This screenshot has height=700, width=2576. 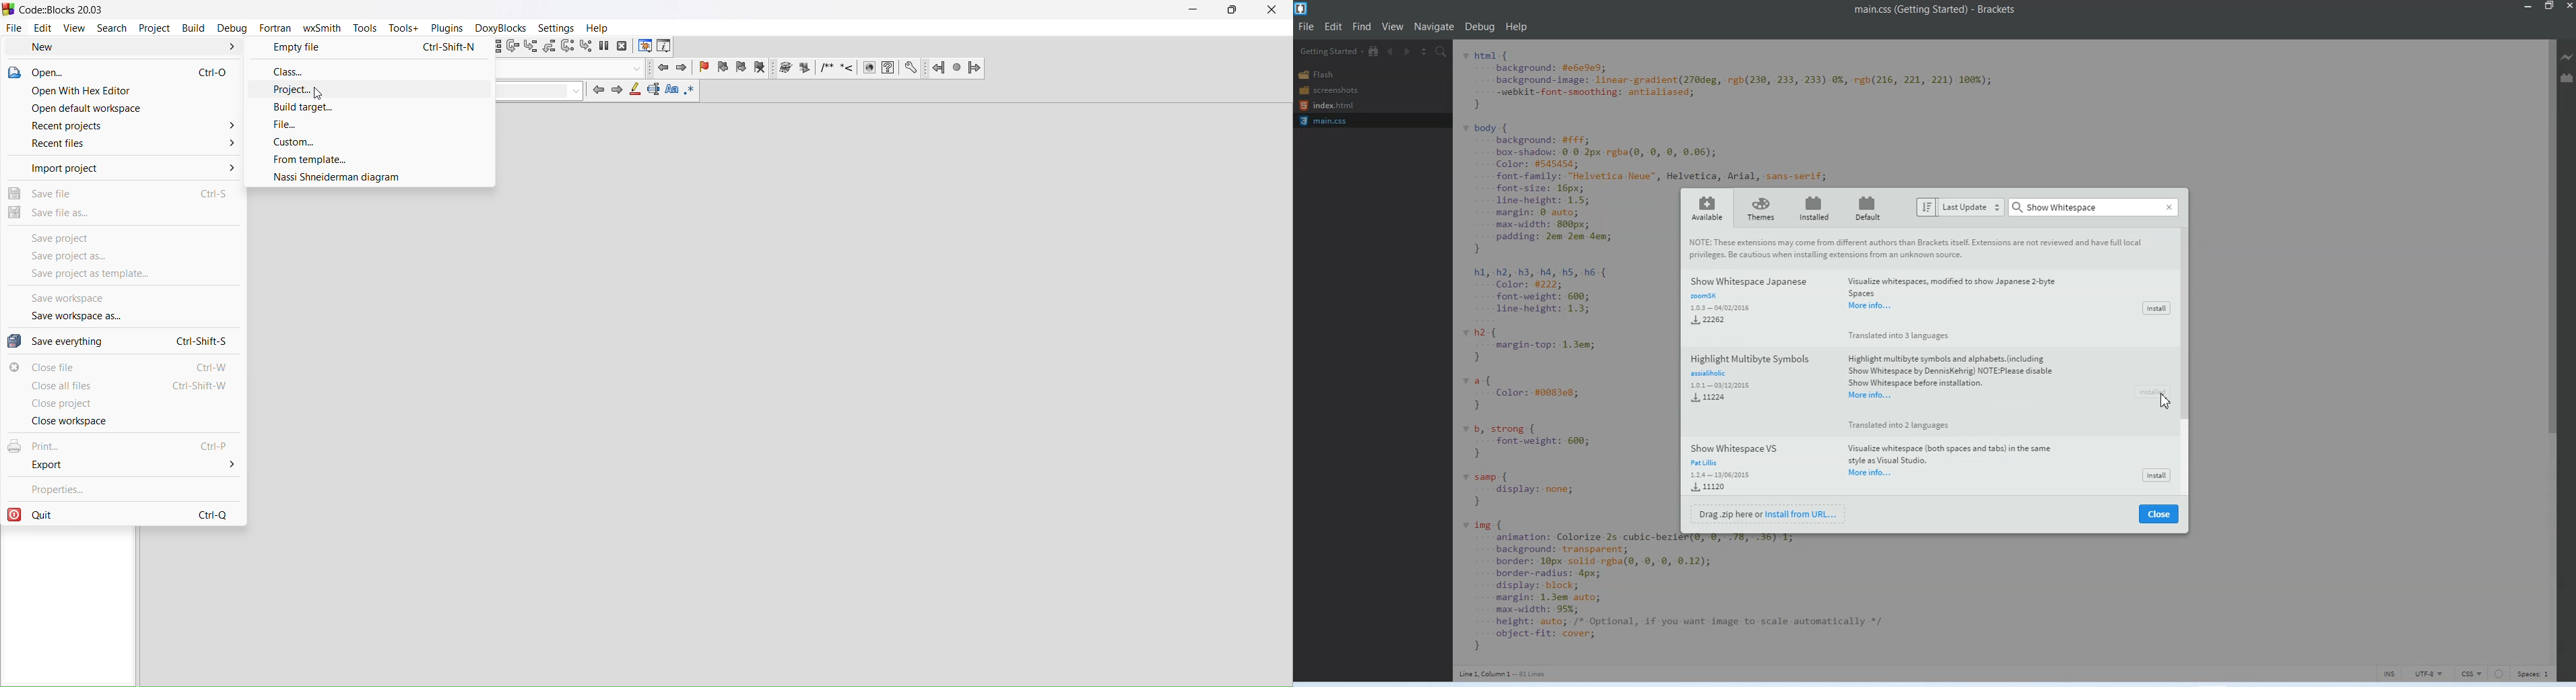 I want to click on save workspace, so click(x=124, y=296).